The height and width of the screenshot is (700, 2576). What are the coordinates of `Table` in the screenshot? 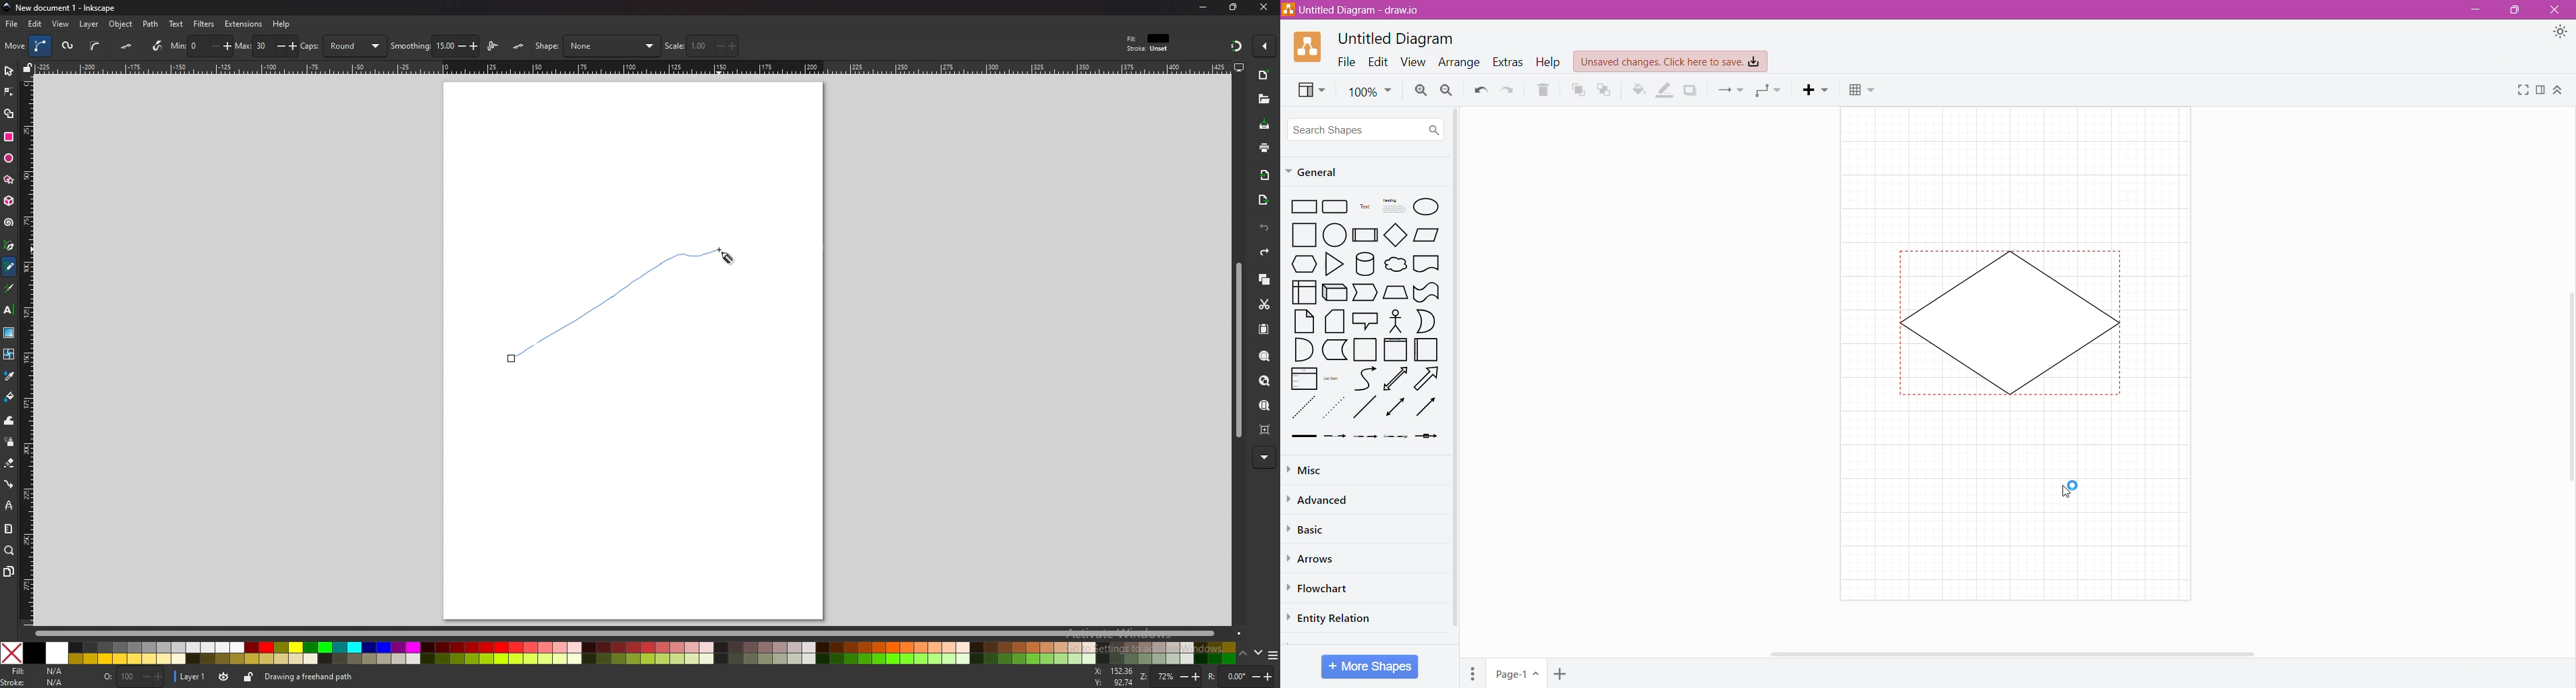 It's located at (1863, 90).